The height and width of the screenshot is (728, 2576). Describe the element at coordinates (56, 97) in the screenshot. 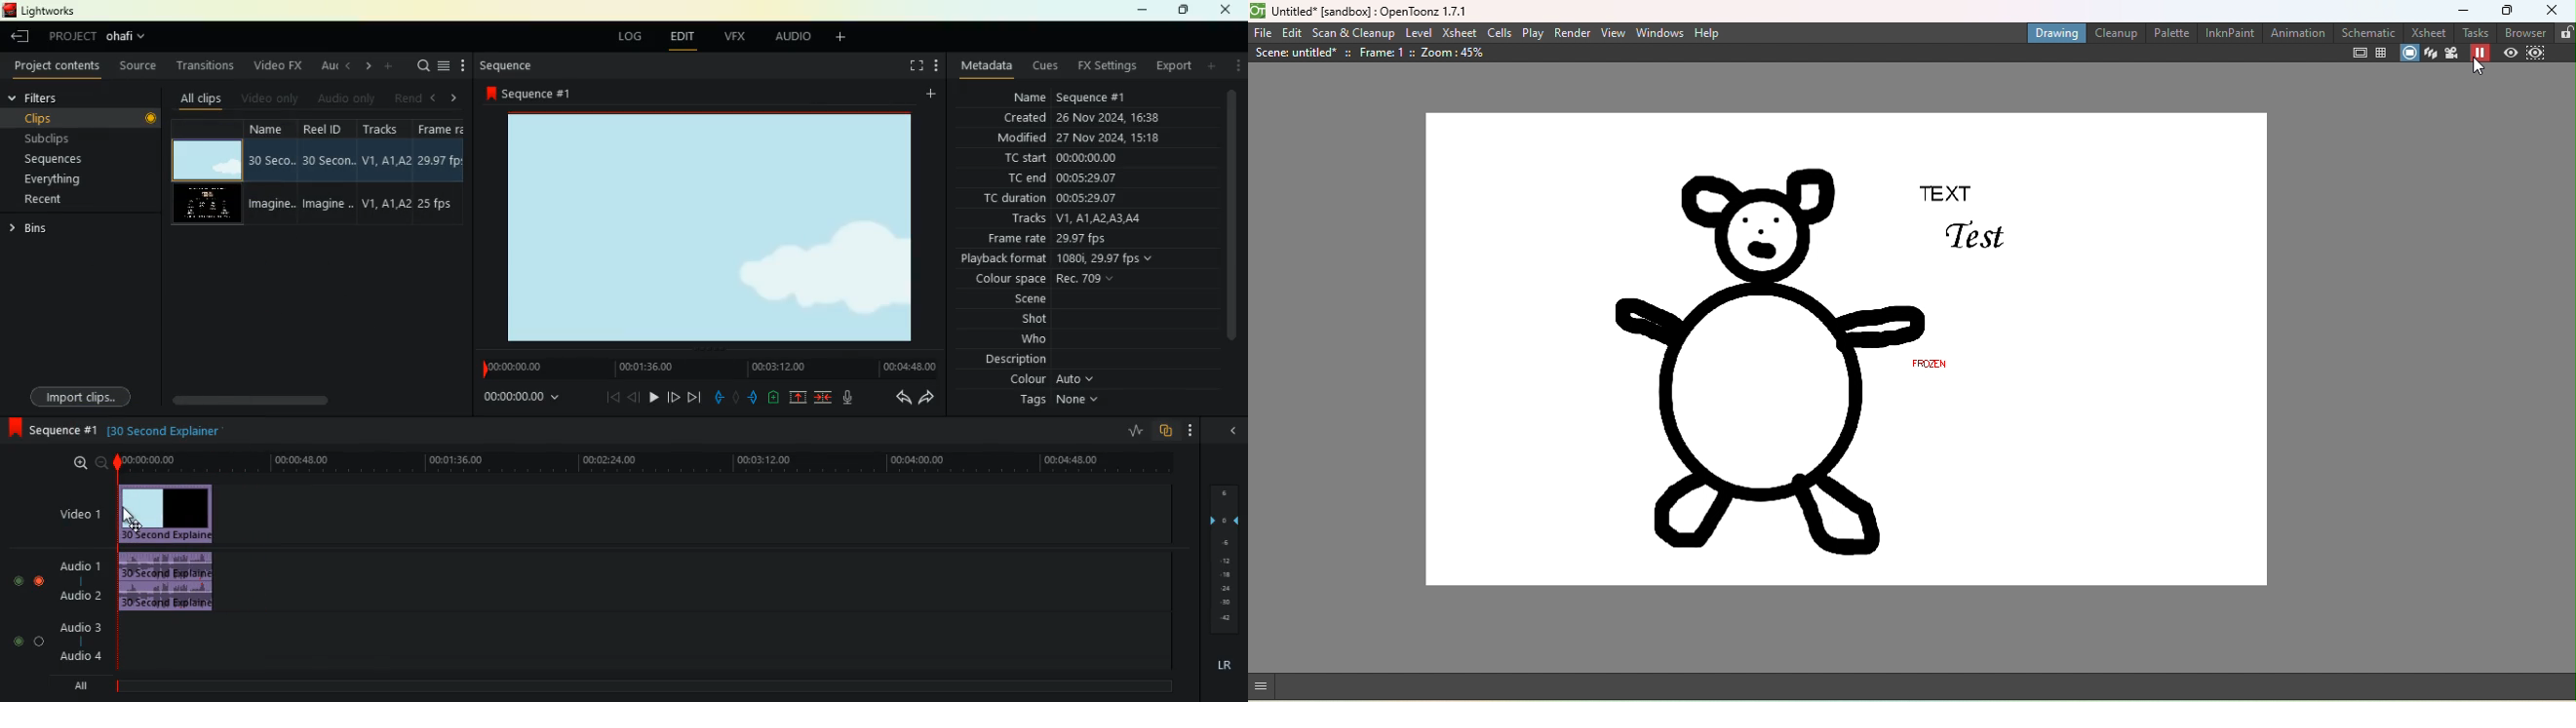

I see `filters` at that location.